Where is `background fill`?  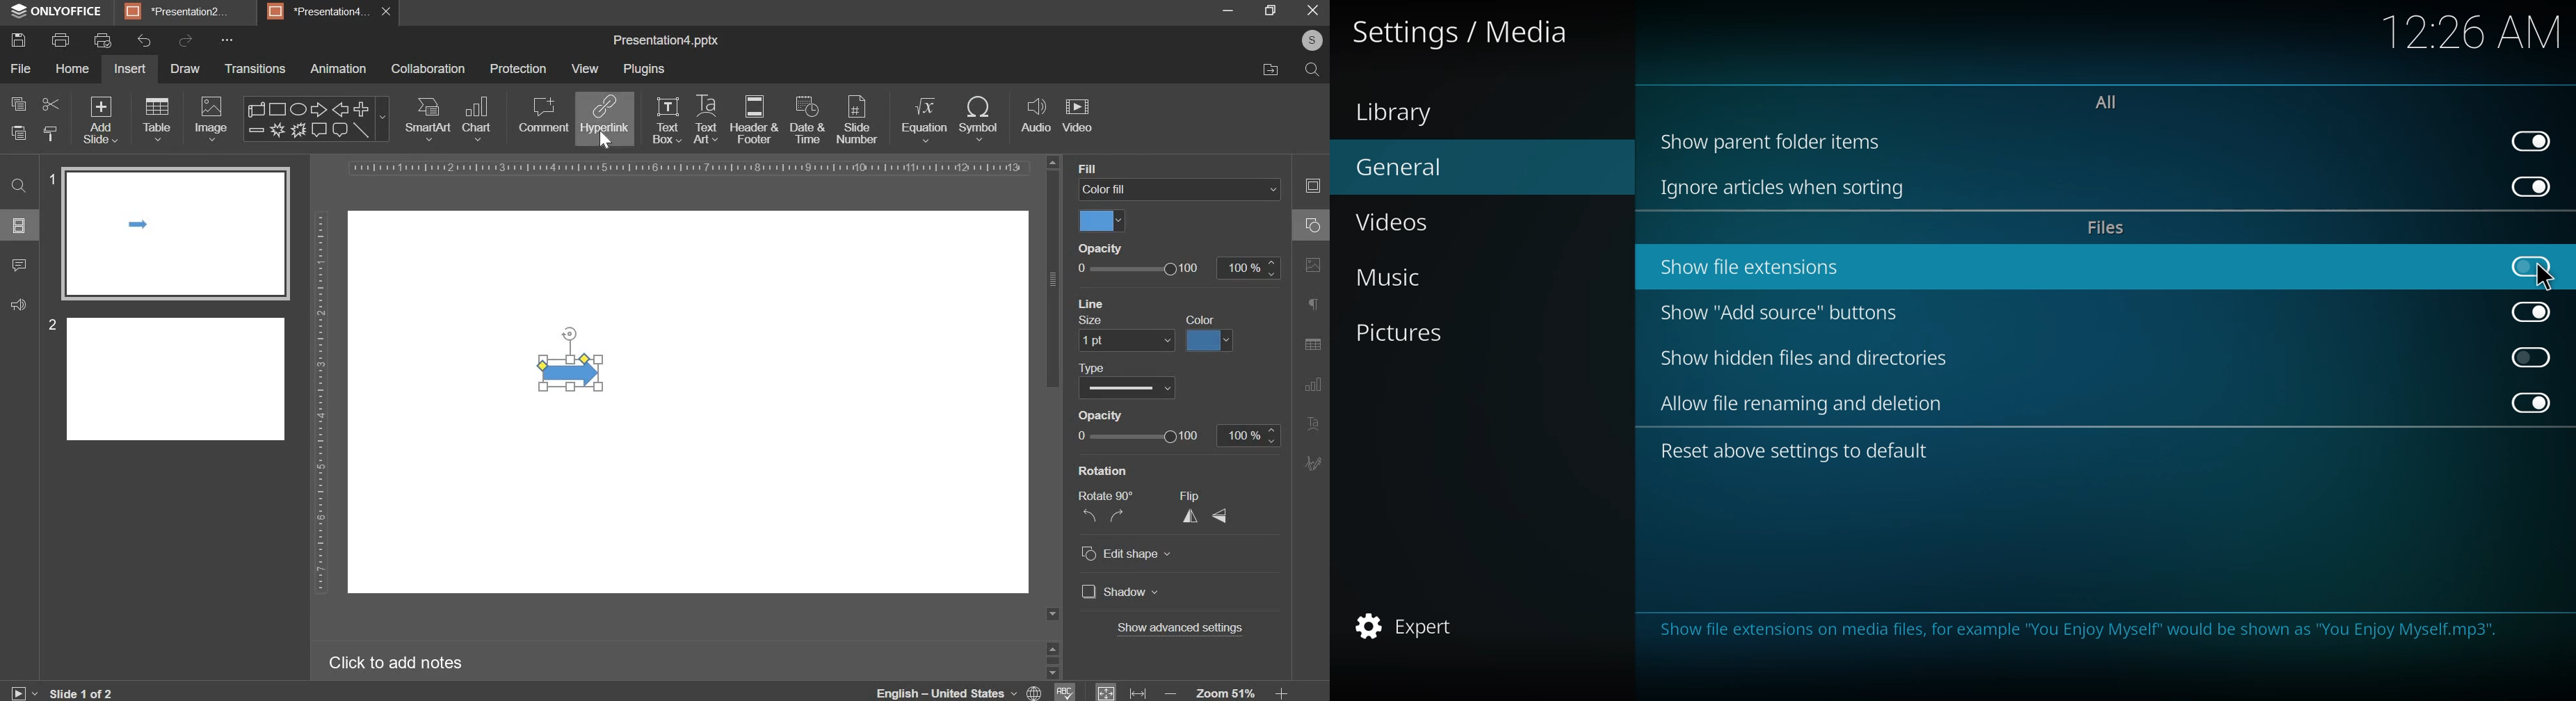
background fill is located at coordinates (1181, 188).